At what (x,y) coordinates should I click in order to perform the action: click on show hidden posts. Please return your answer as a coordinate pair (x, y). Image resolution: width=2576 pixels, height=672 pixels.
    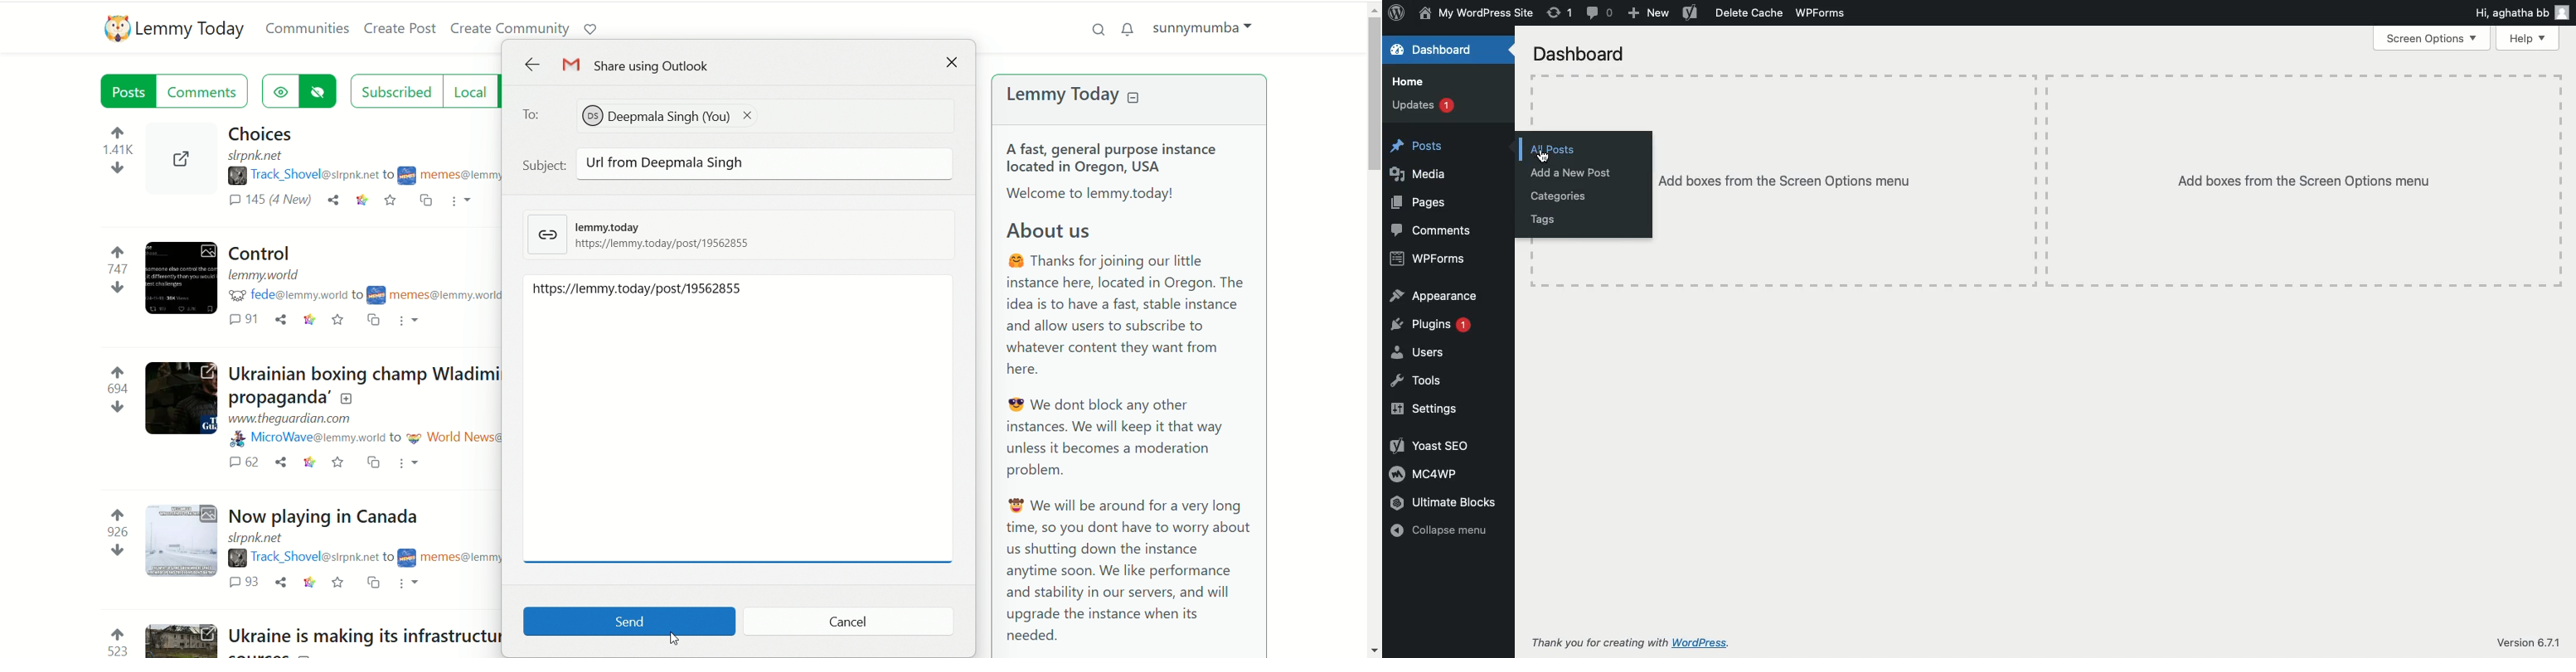
    Looking at the image, I should click on (278, 91).